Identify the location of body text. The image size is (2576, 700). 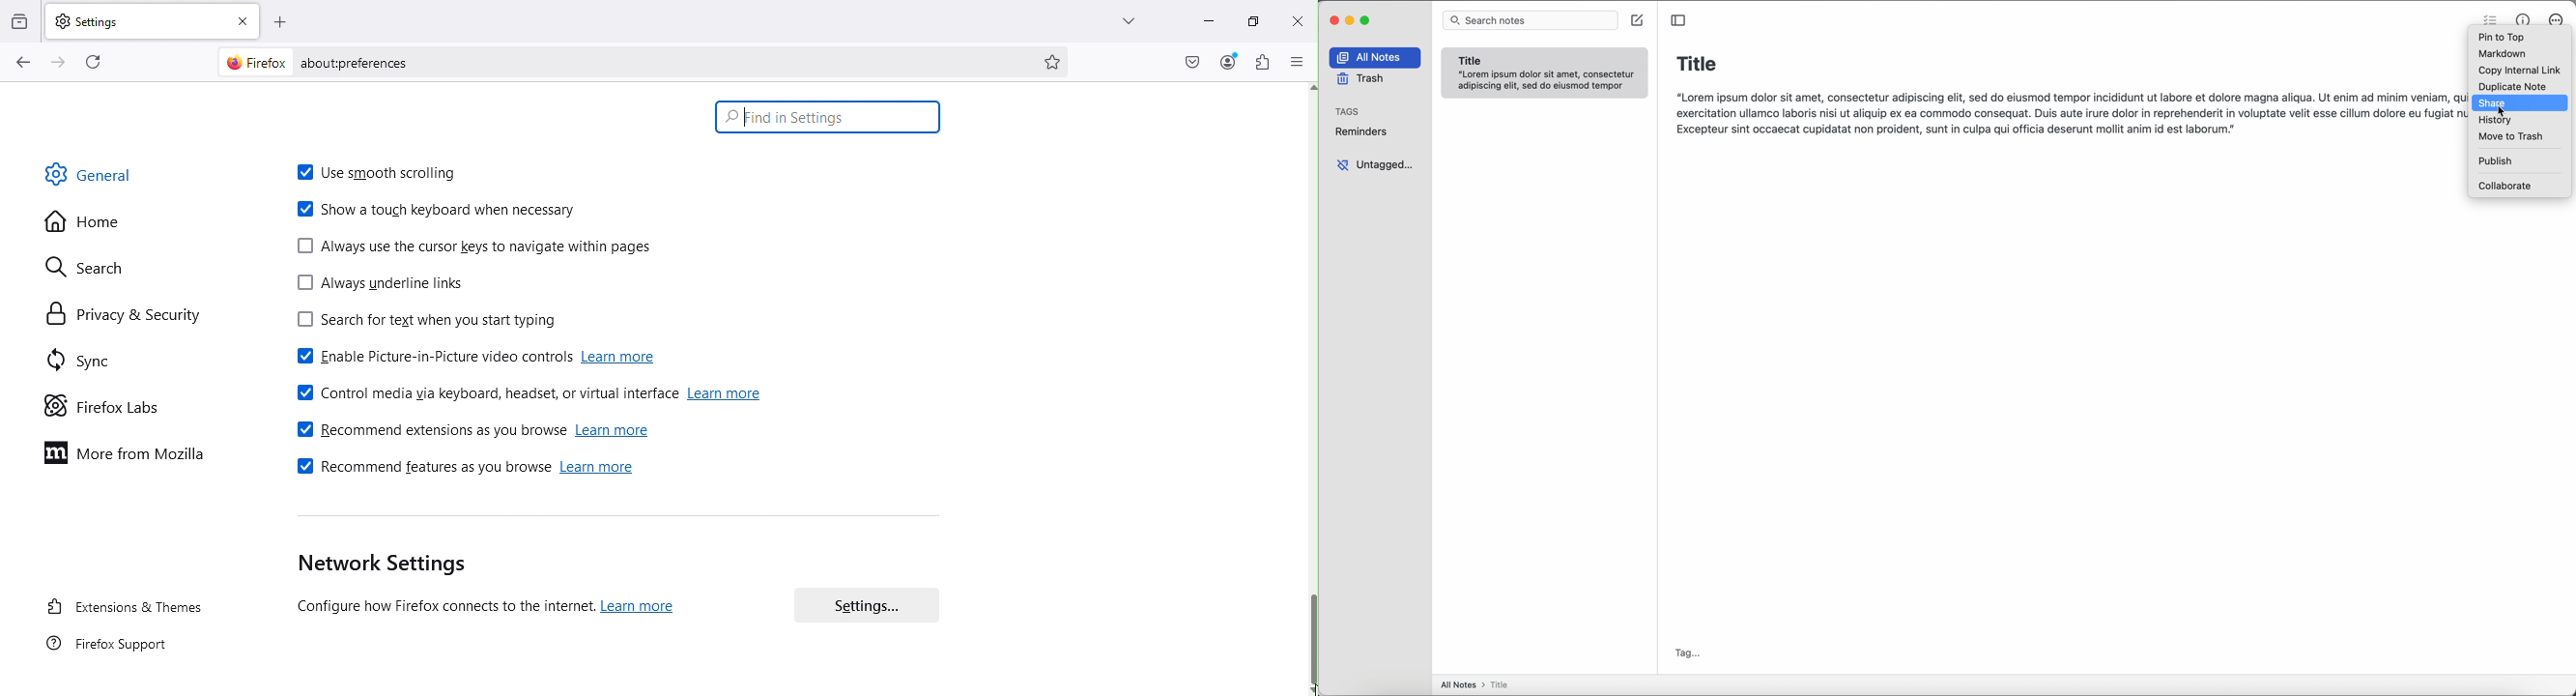
(2068, 111).